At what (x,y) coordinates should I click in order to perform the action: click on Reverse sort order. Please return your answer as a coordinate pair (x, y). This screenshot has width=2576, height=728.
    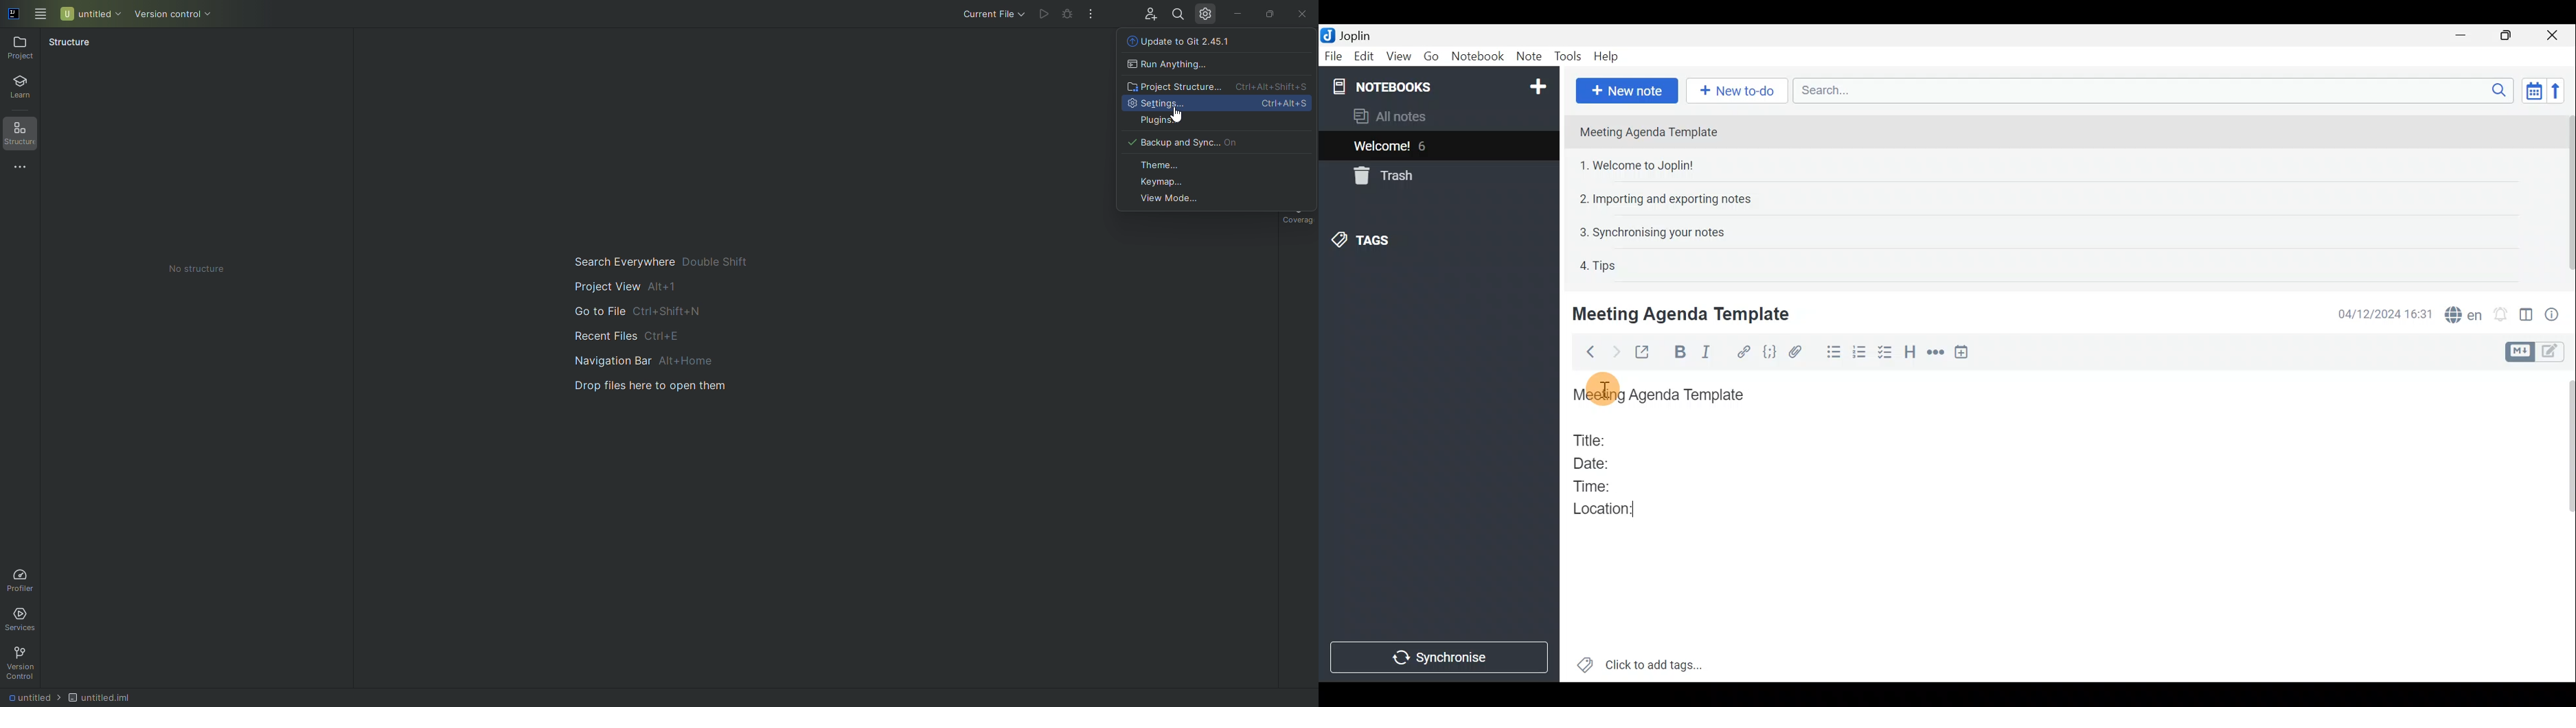
    Looking at the image, I should click on (2557, 91).